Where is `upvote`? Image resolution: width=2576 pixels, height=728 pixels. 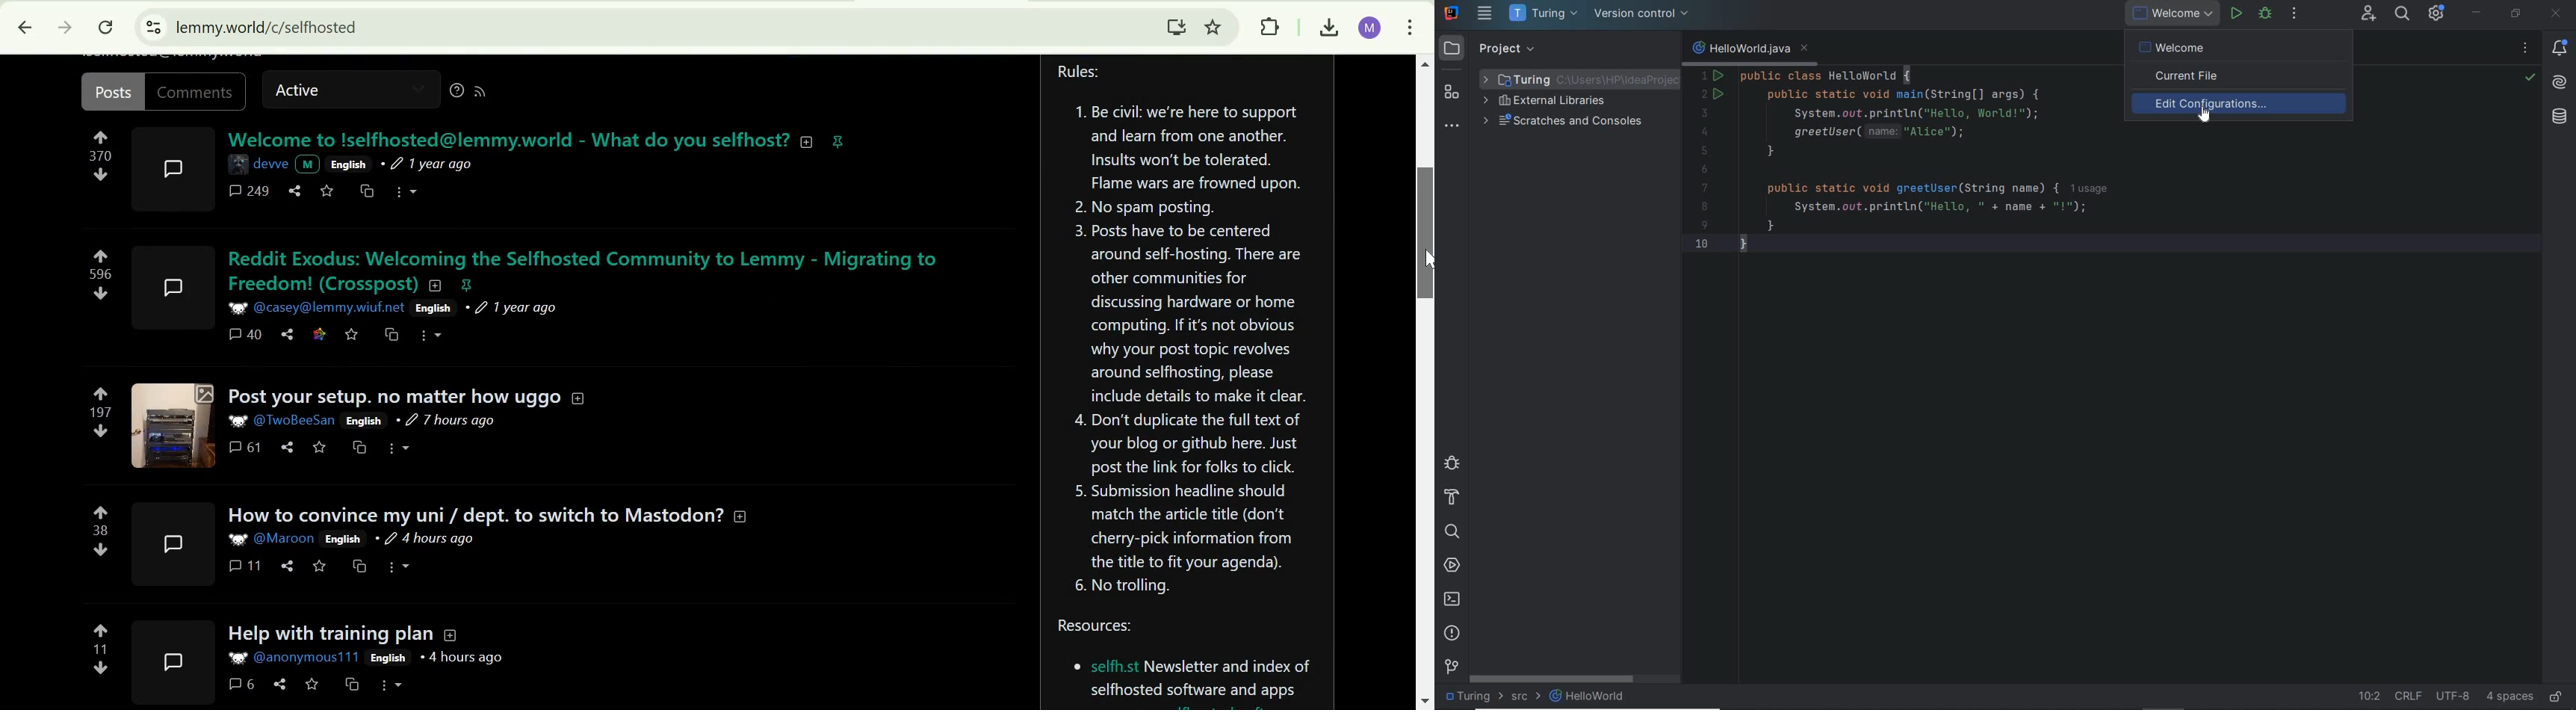
upvote is located at coordinates (100, 256).